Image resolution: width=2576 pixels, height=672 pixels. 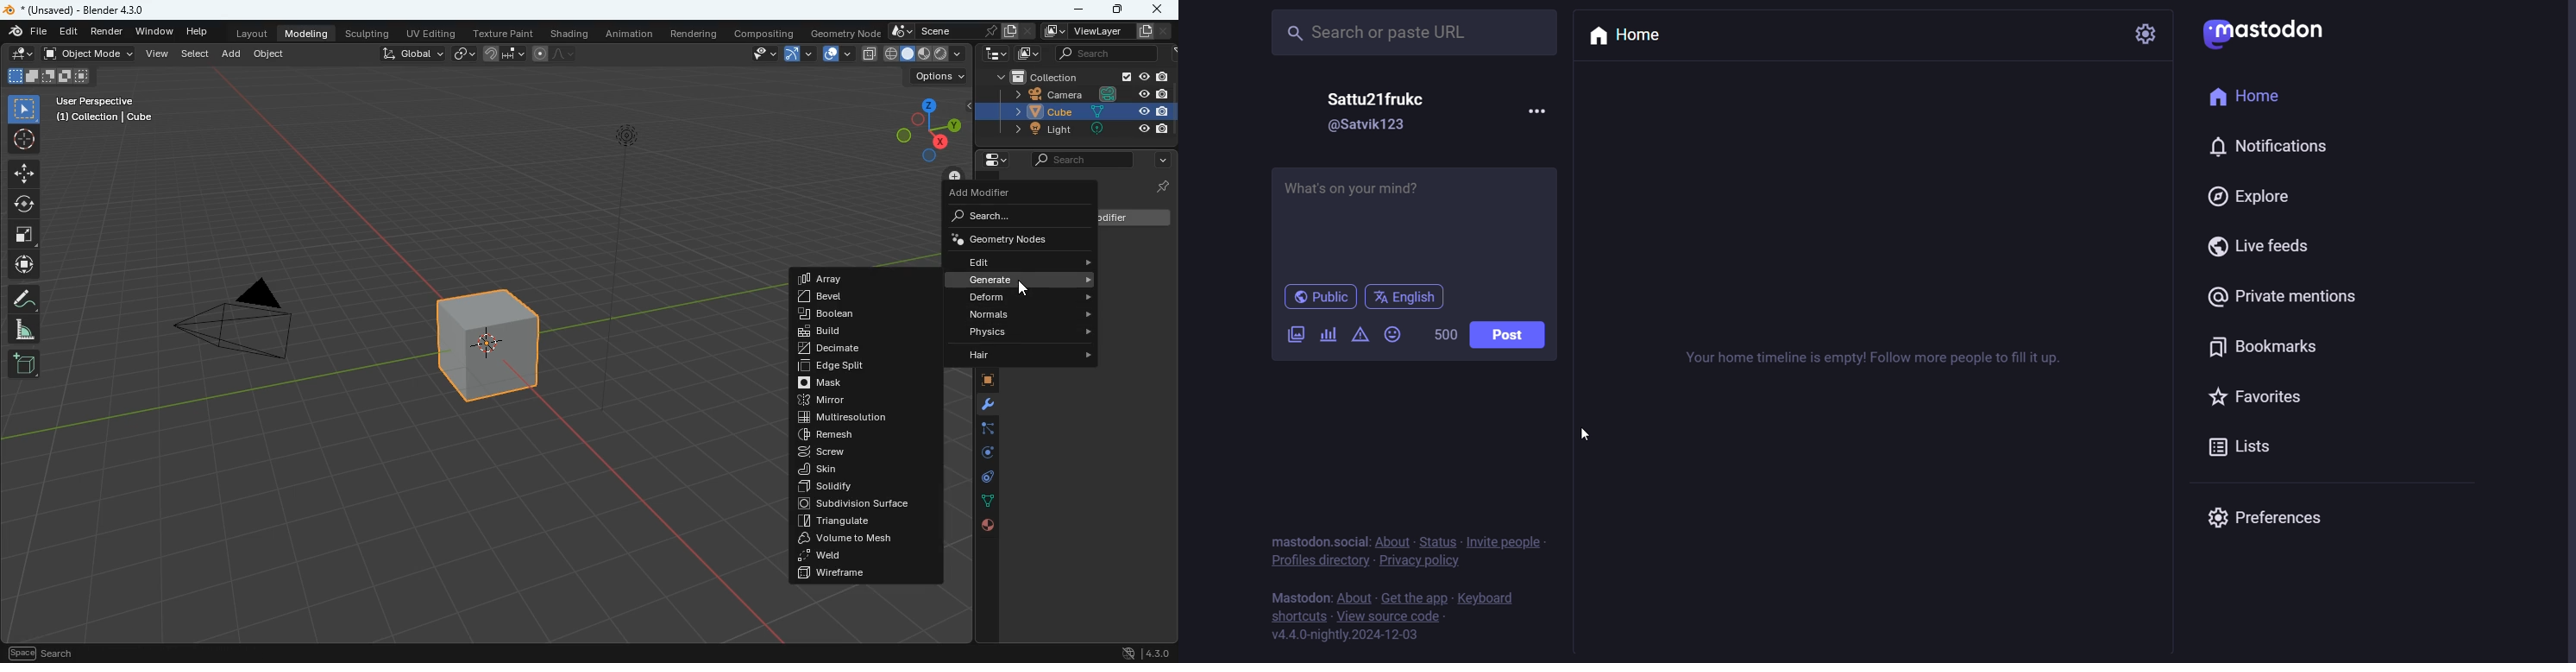 I want to click on modeling, so click(x=310, y=34).